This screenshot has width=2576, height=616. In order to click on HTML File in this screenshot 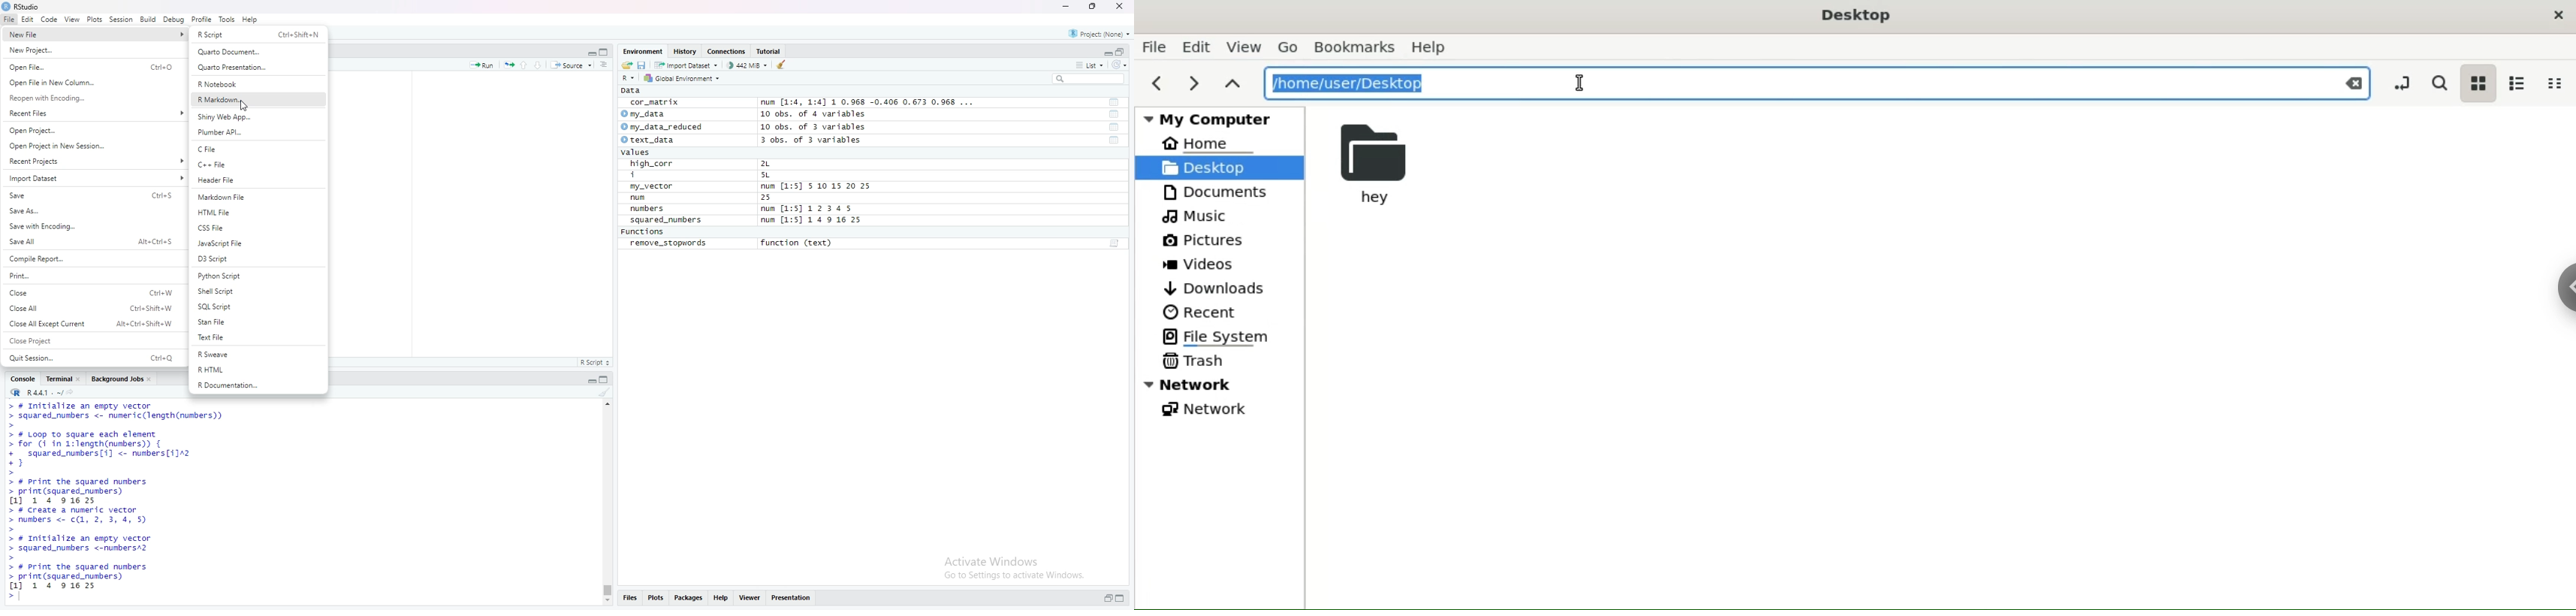, I will do `click(254, 212)`.